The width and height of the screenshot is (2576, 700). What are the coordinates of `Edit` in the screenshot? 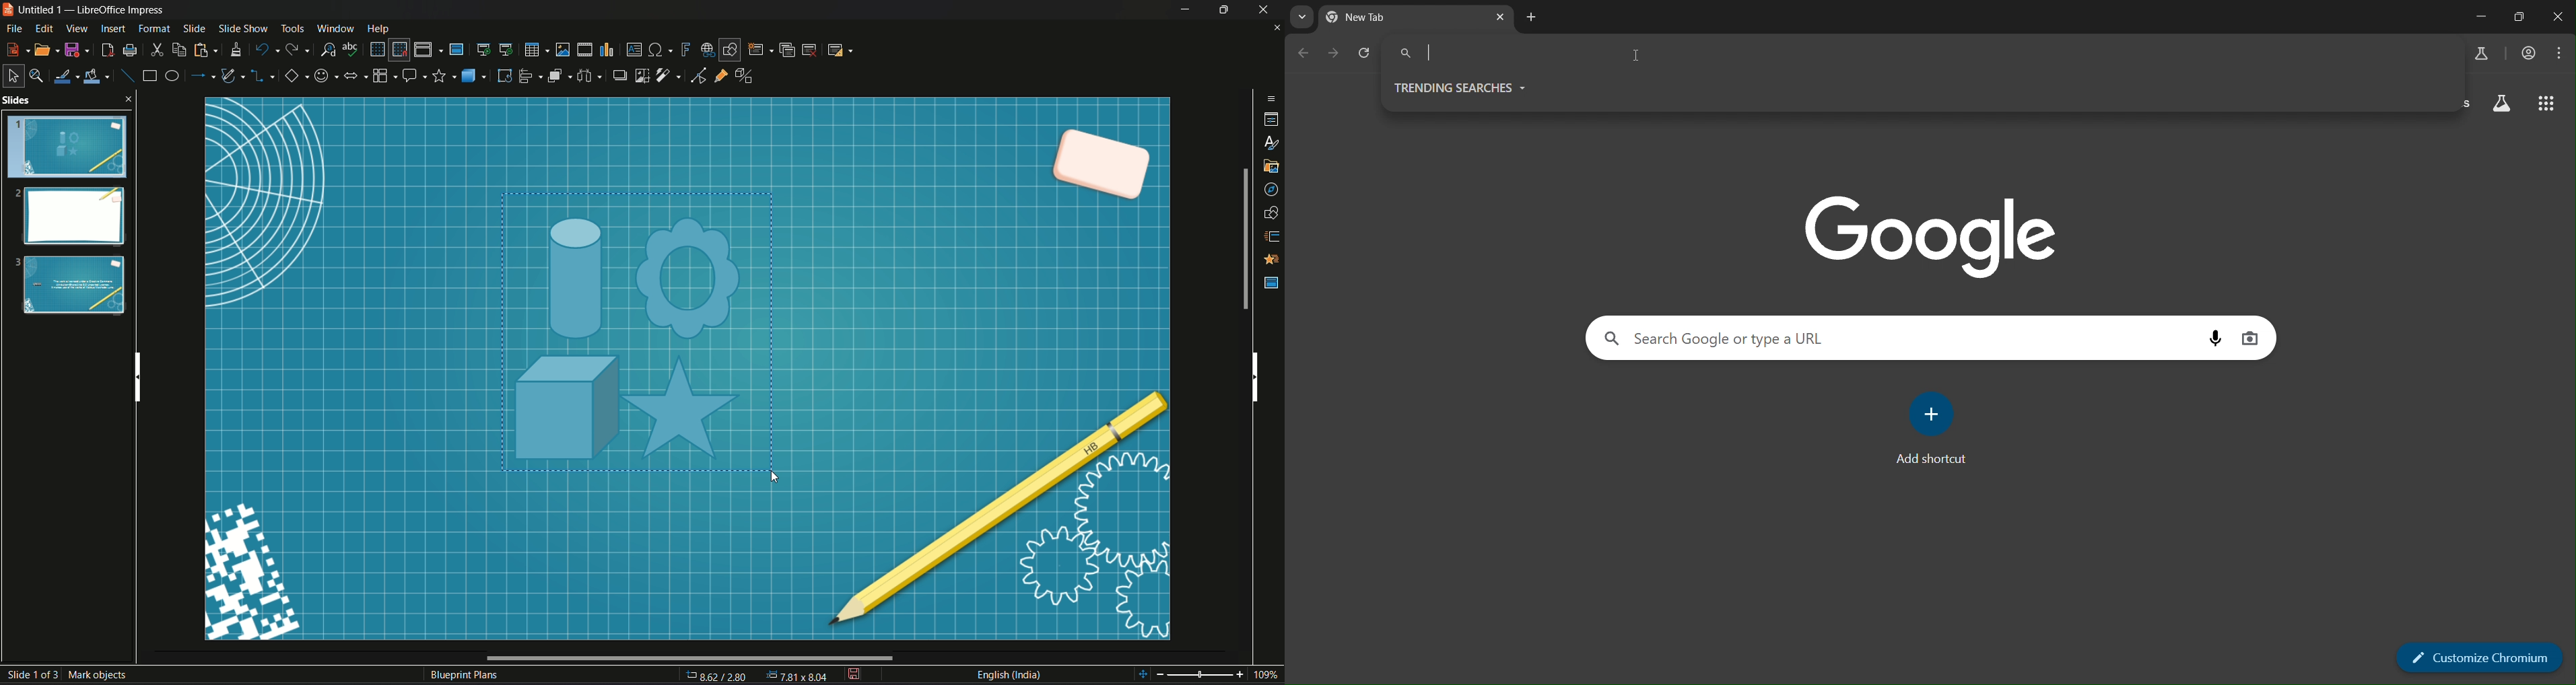 It's located at (45, 29).